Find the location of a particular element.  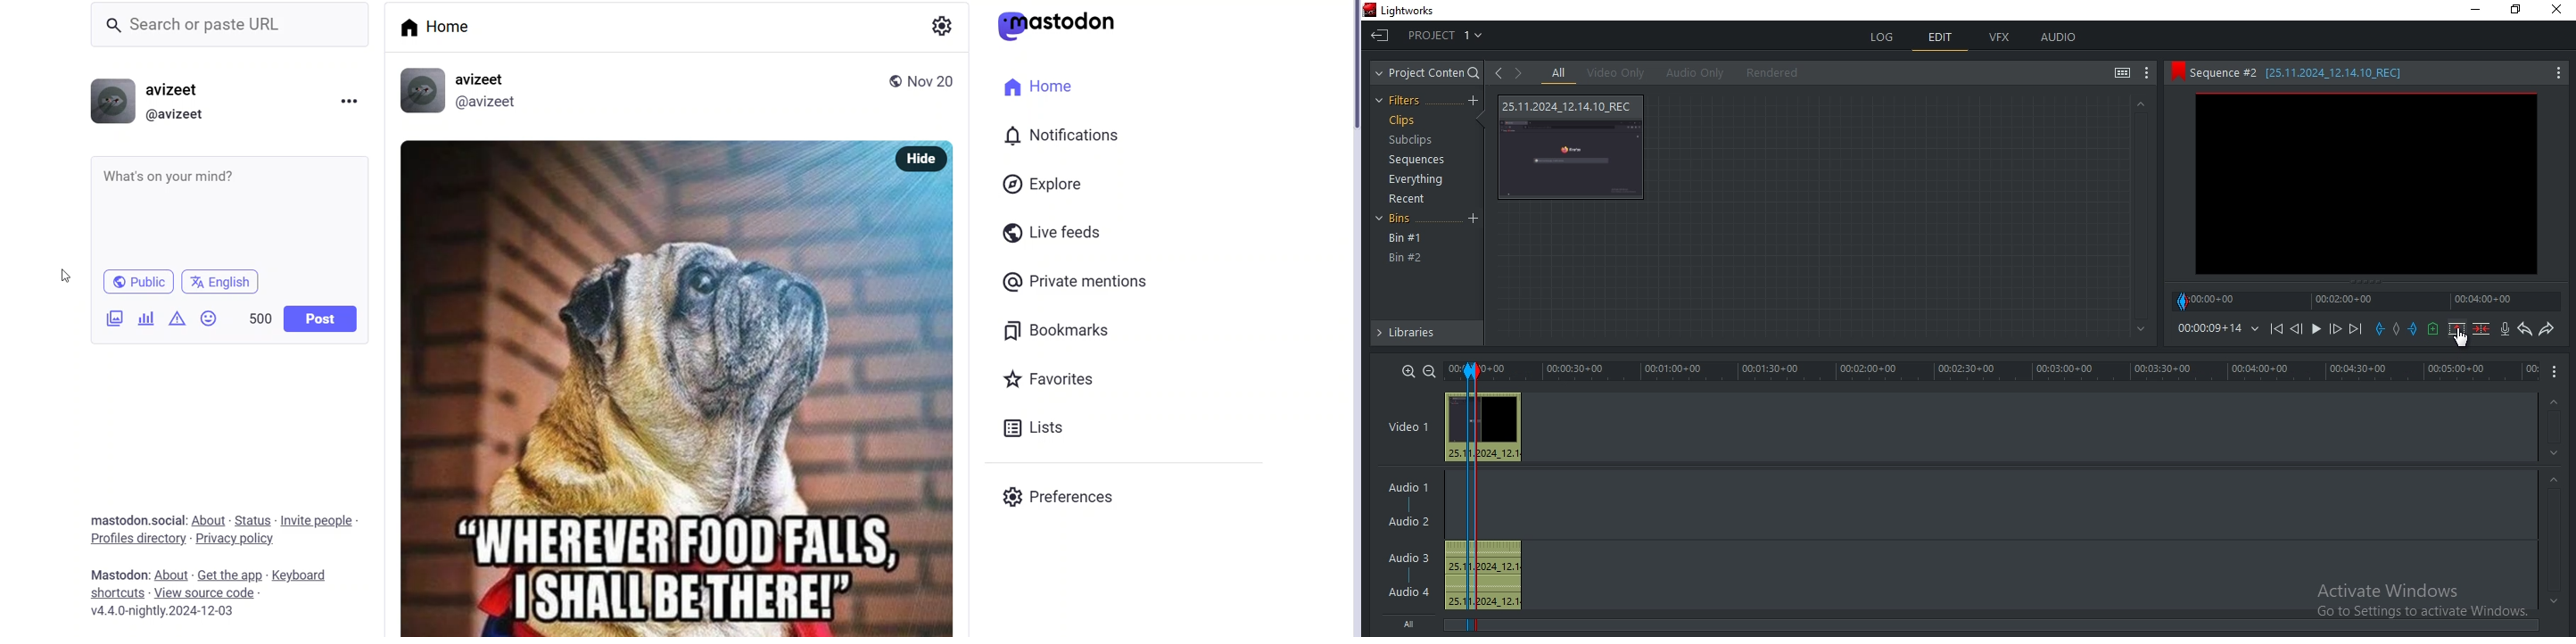

avizeet is located at coordinates (484, 79).